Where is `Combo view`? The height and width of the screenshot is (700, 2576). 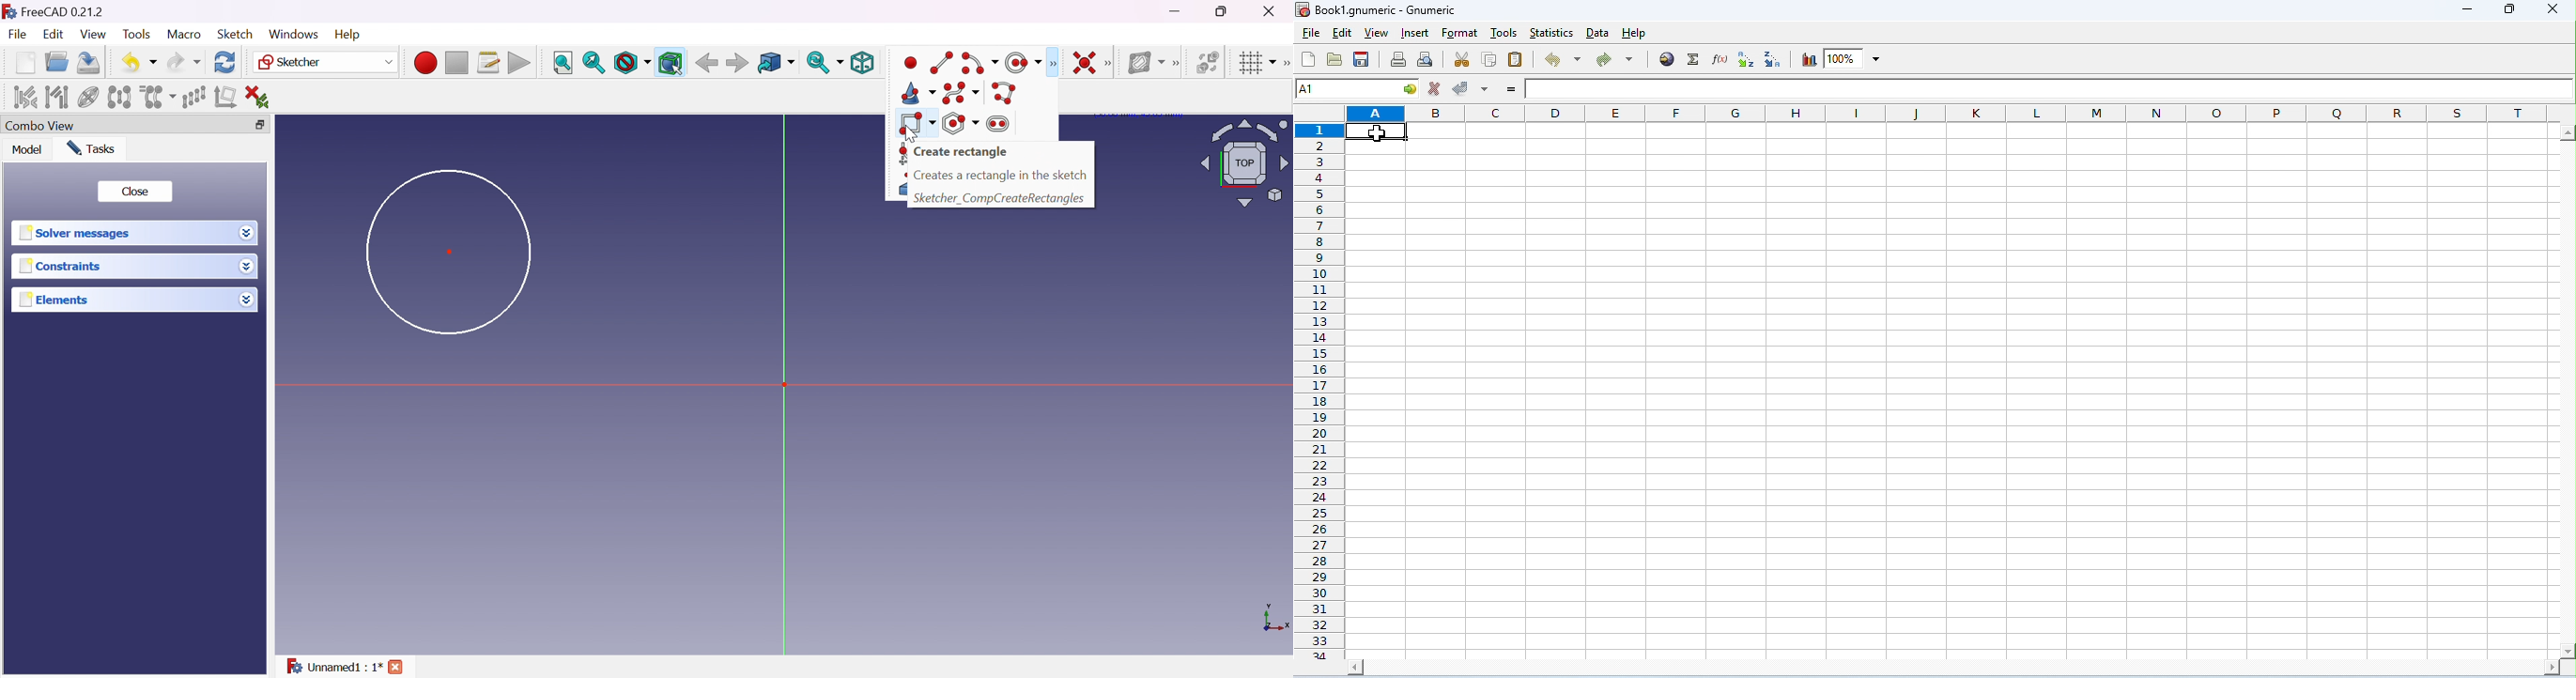 Combo view is located at coordinates (40, 127).